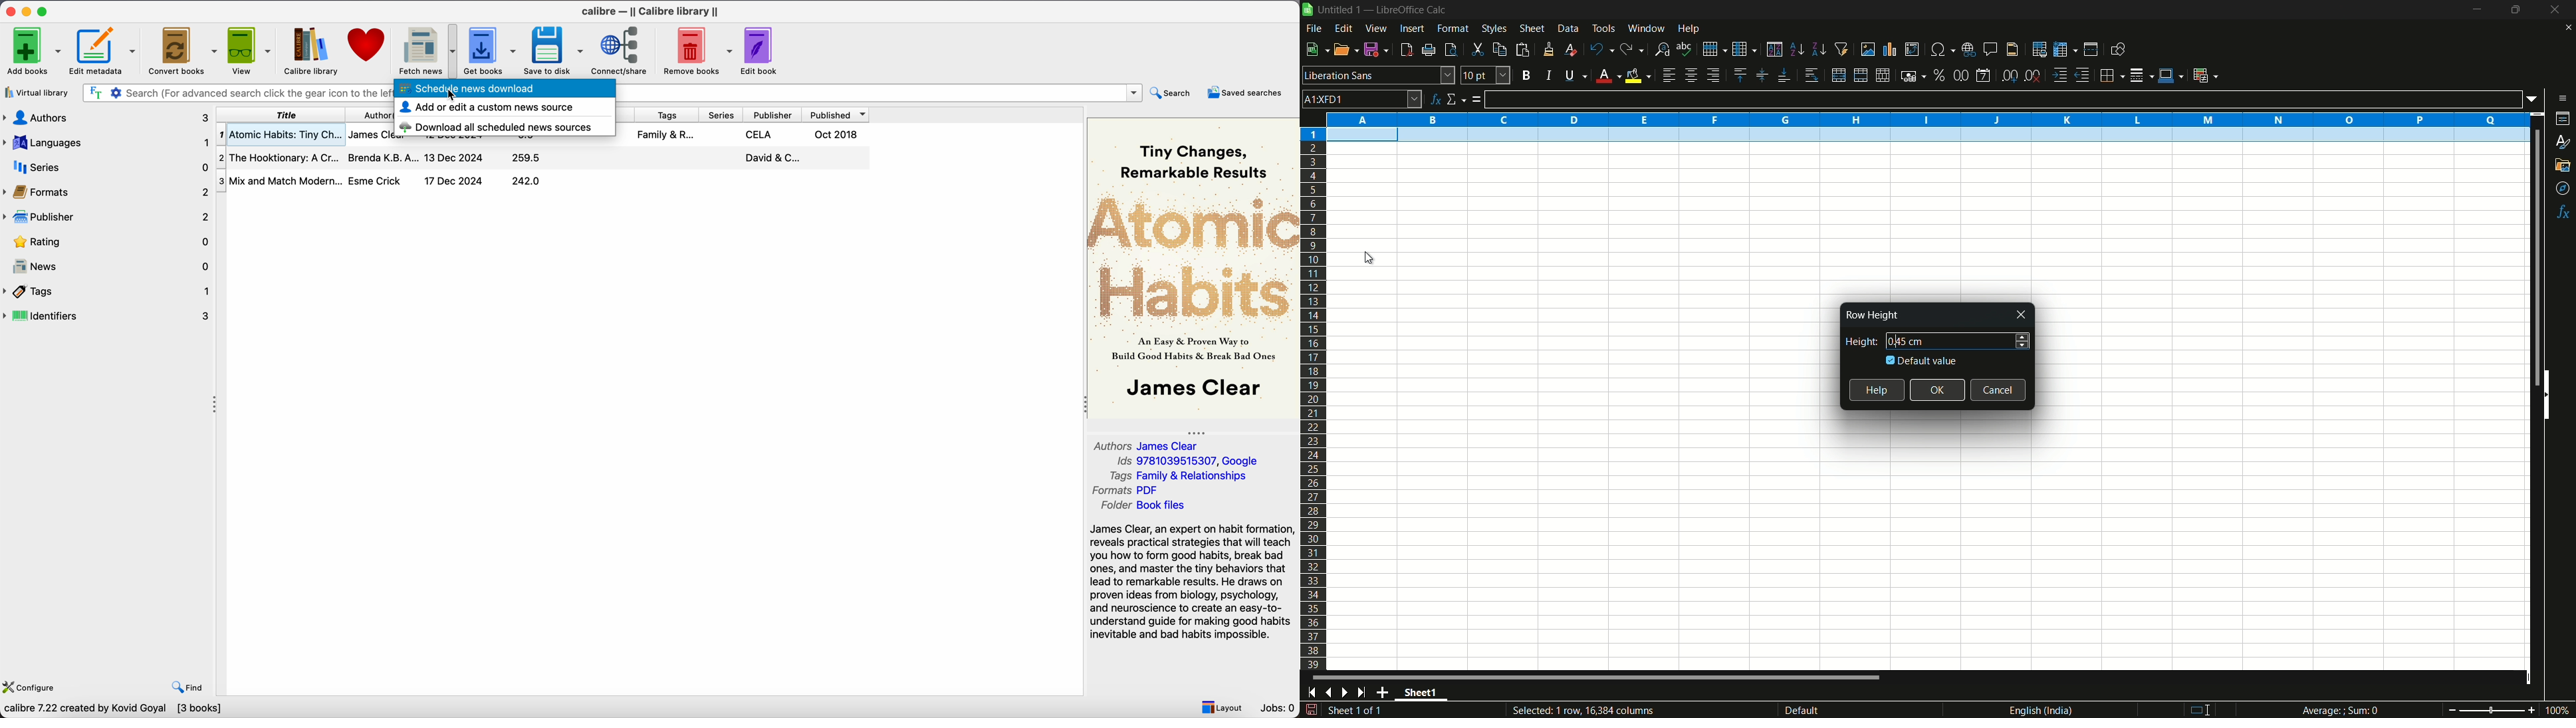 The image size is (2576, 728). What do you see at coordinates (31, 50) in the screenshot?
I see `add books` at bounding box center [31, 50].